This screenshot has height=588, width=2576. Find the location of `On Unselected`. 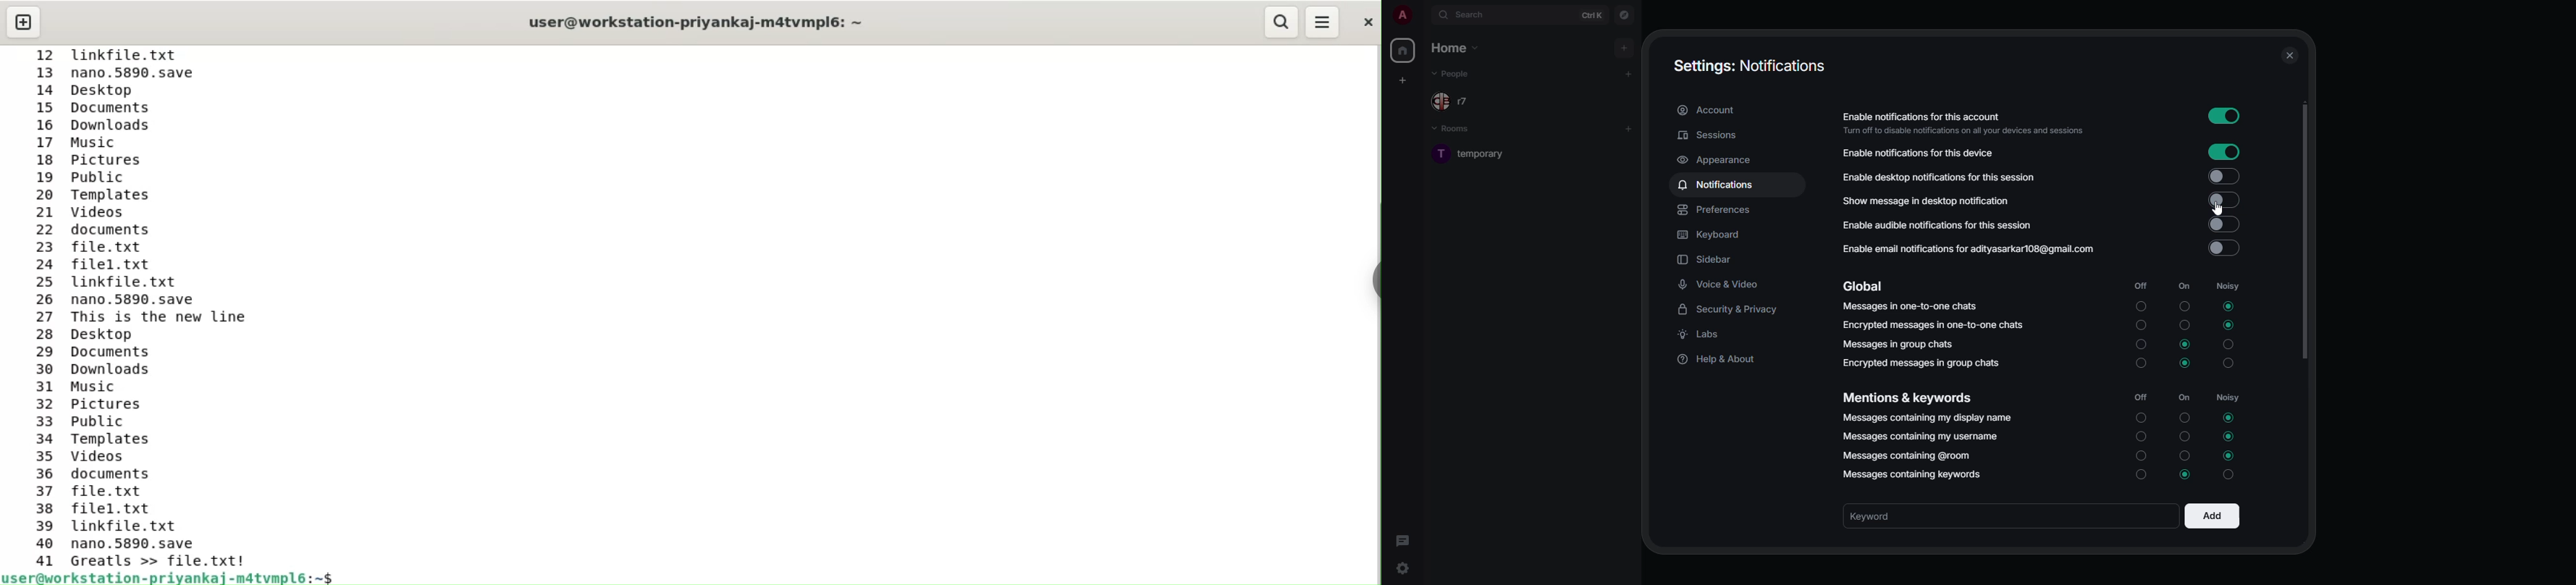

On Unselected is located at coordinates (2187, 324).